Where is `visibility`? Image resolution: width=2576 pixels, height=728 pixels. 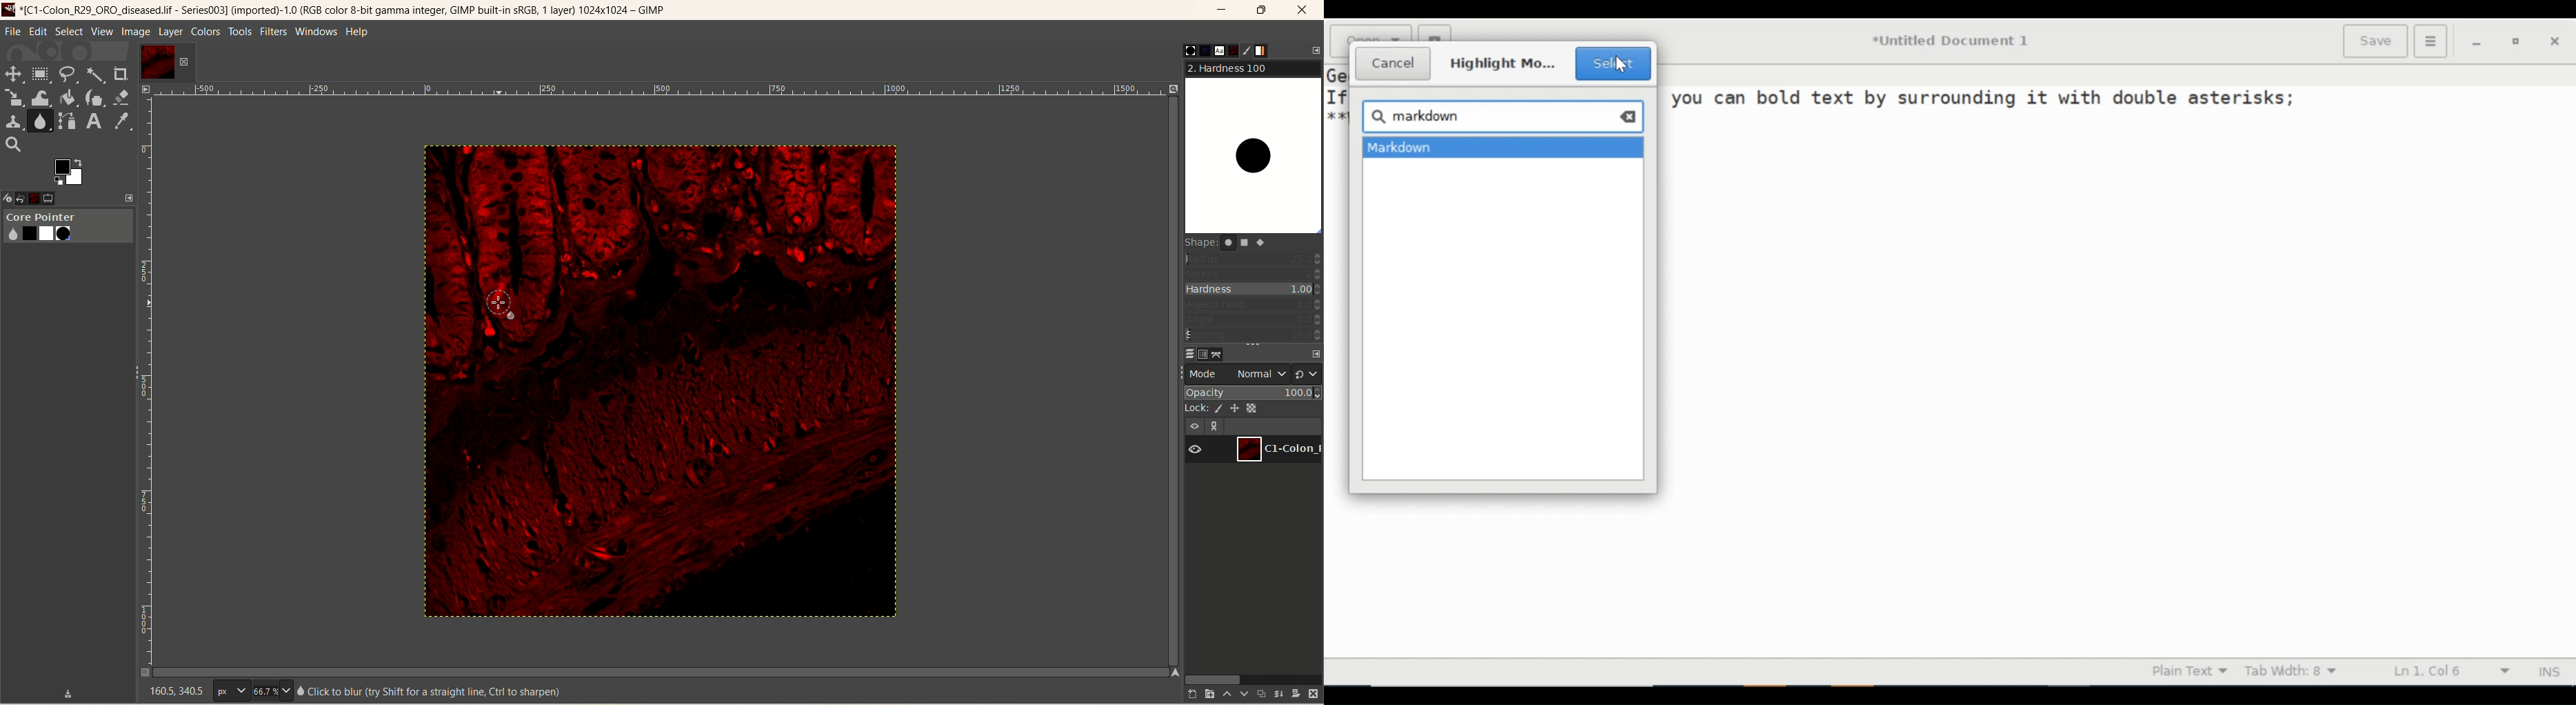 visibility is located at coordinates (1200, 449).